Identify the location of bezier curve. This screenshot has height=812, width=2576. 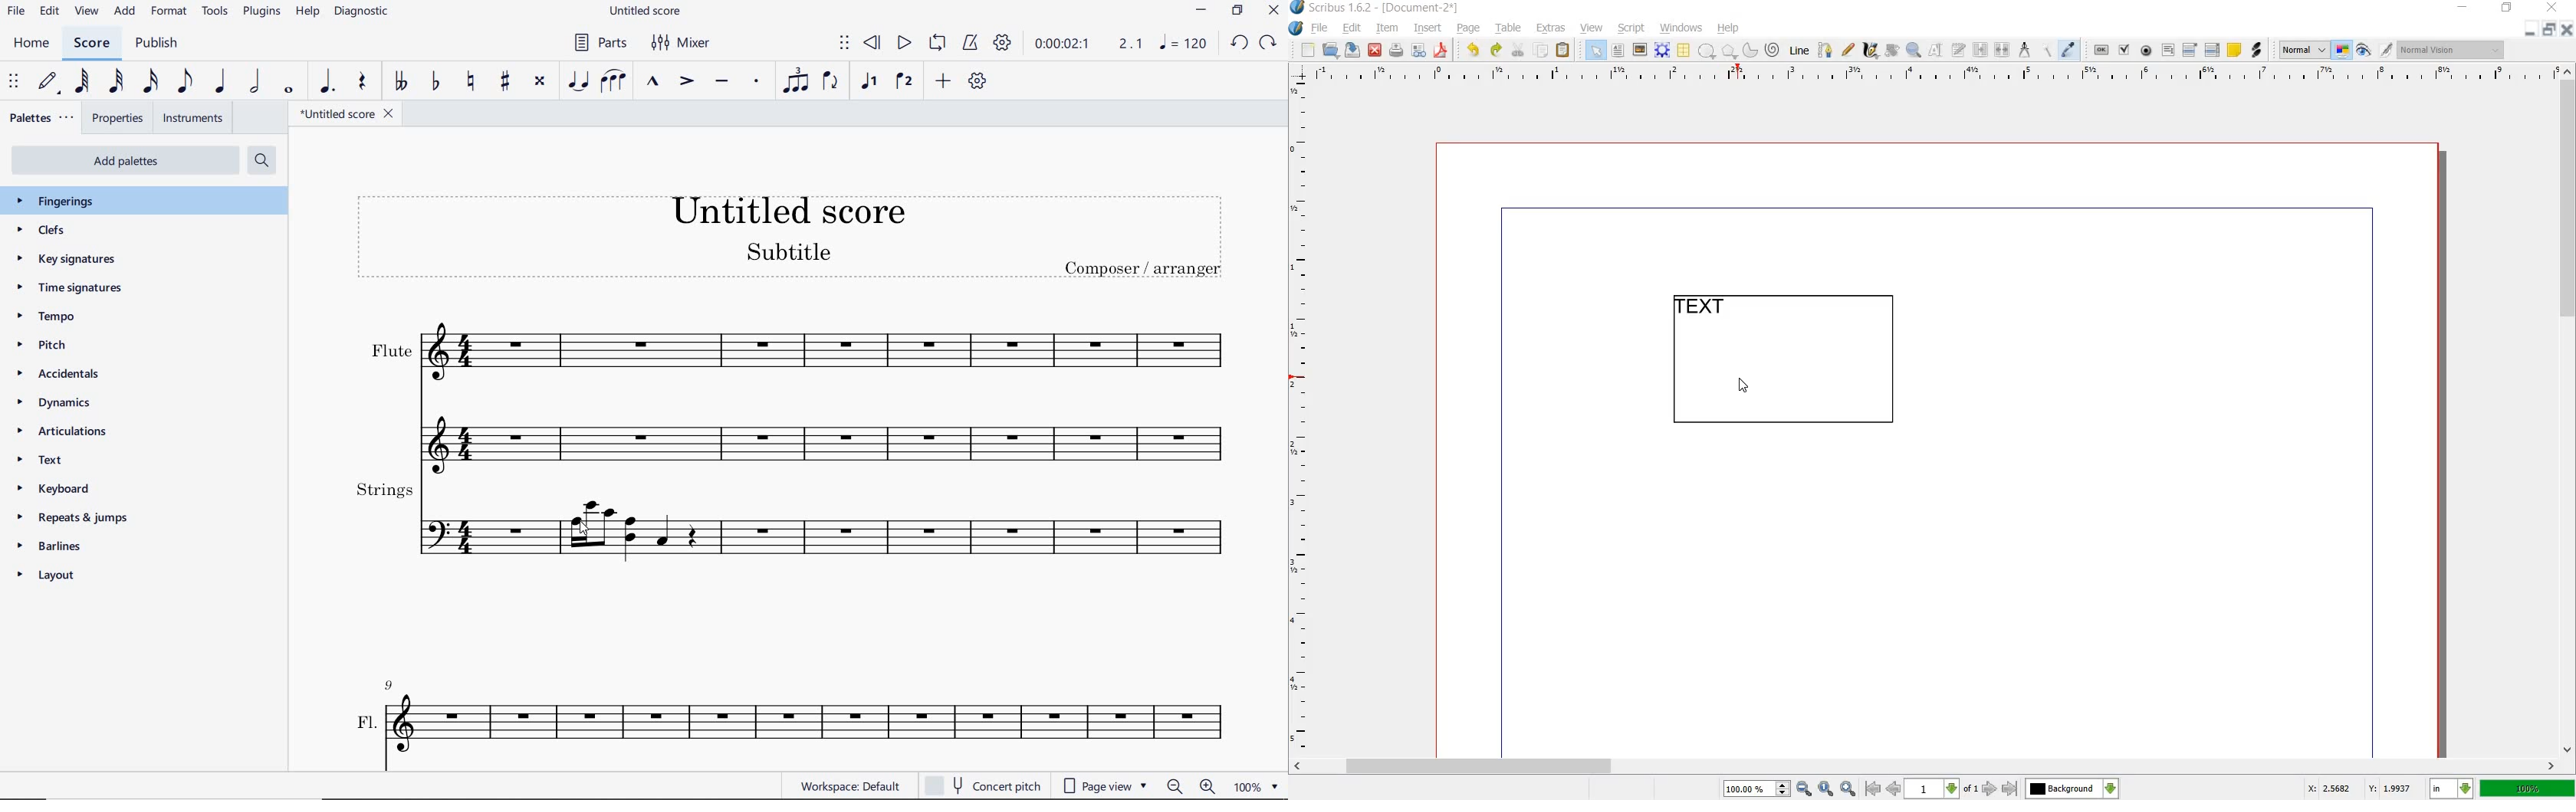
(1826, 51).